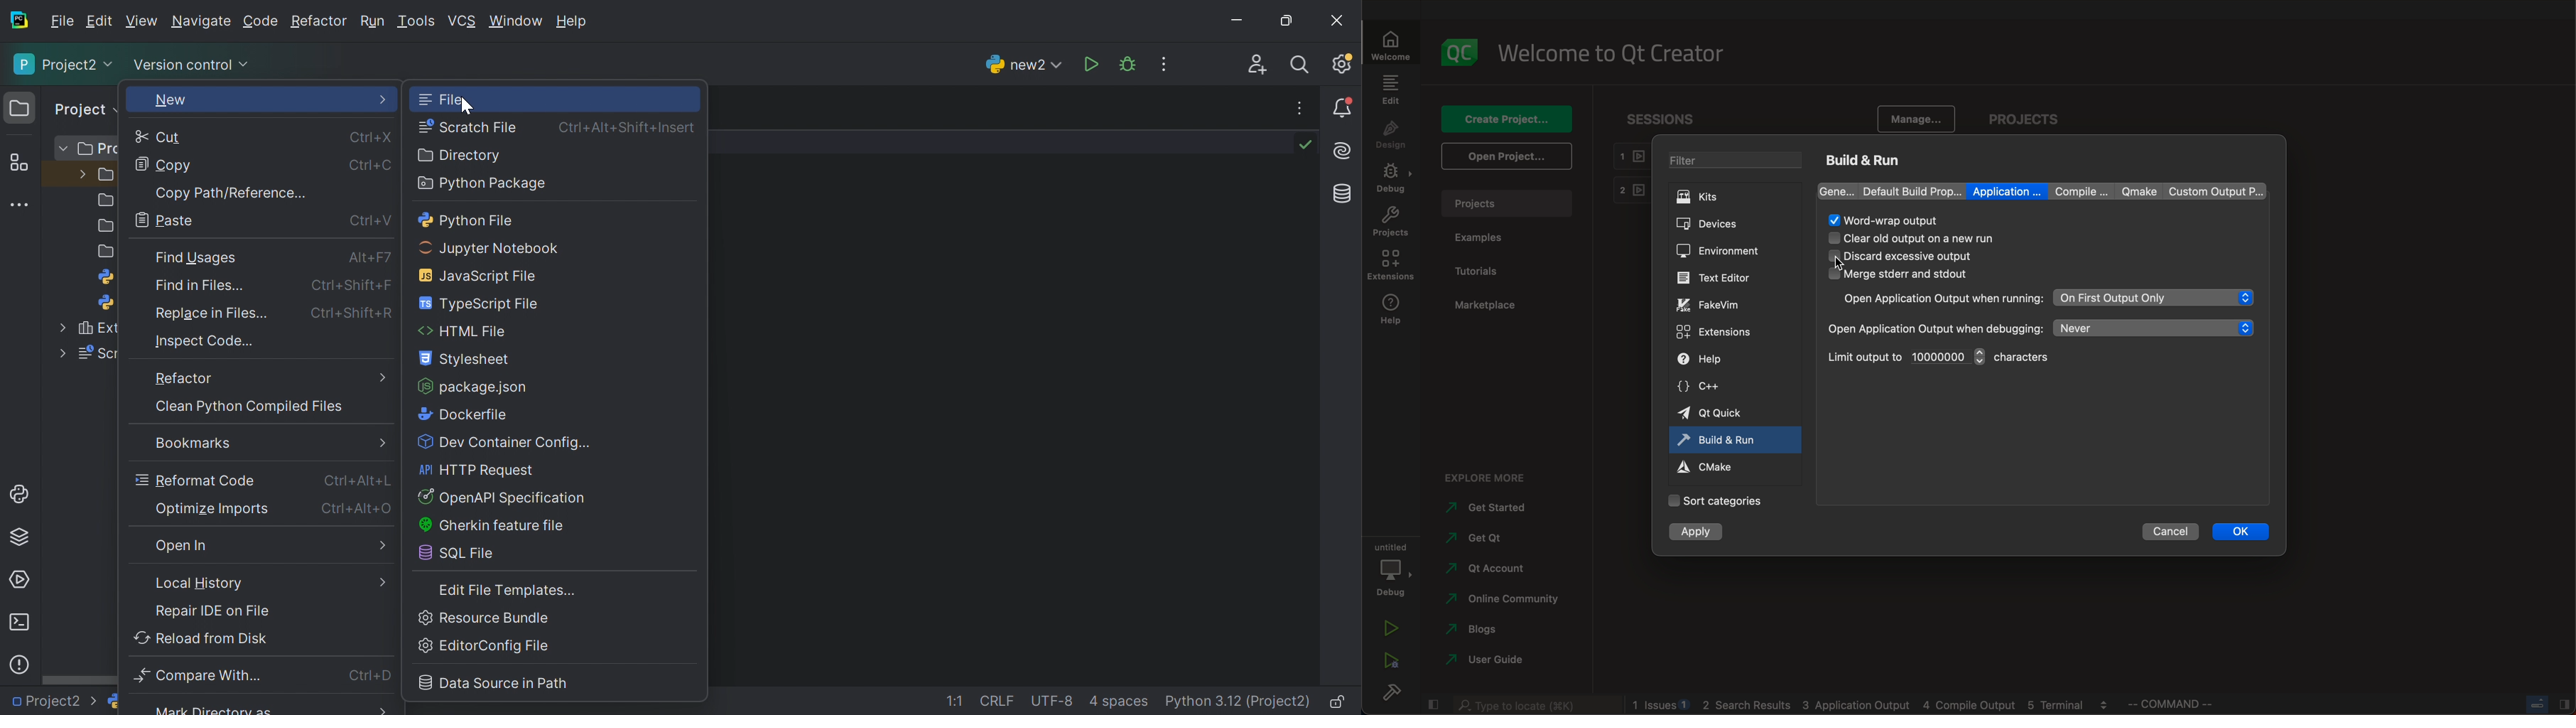 The image size is (2576, 728). I want to click on Ctrl+Alt+L, so click(360, 481).